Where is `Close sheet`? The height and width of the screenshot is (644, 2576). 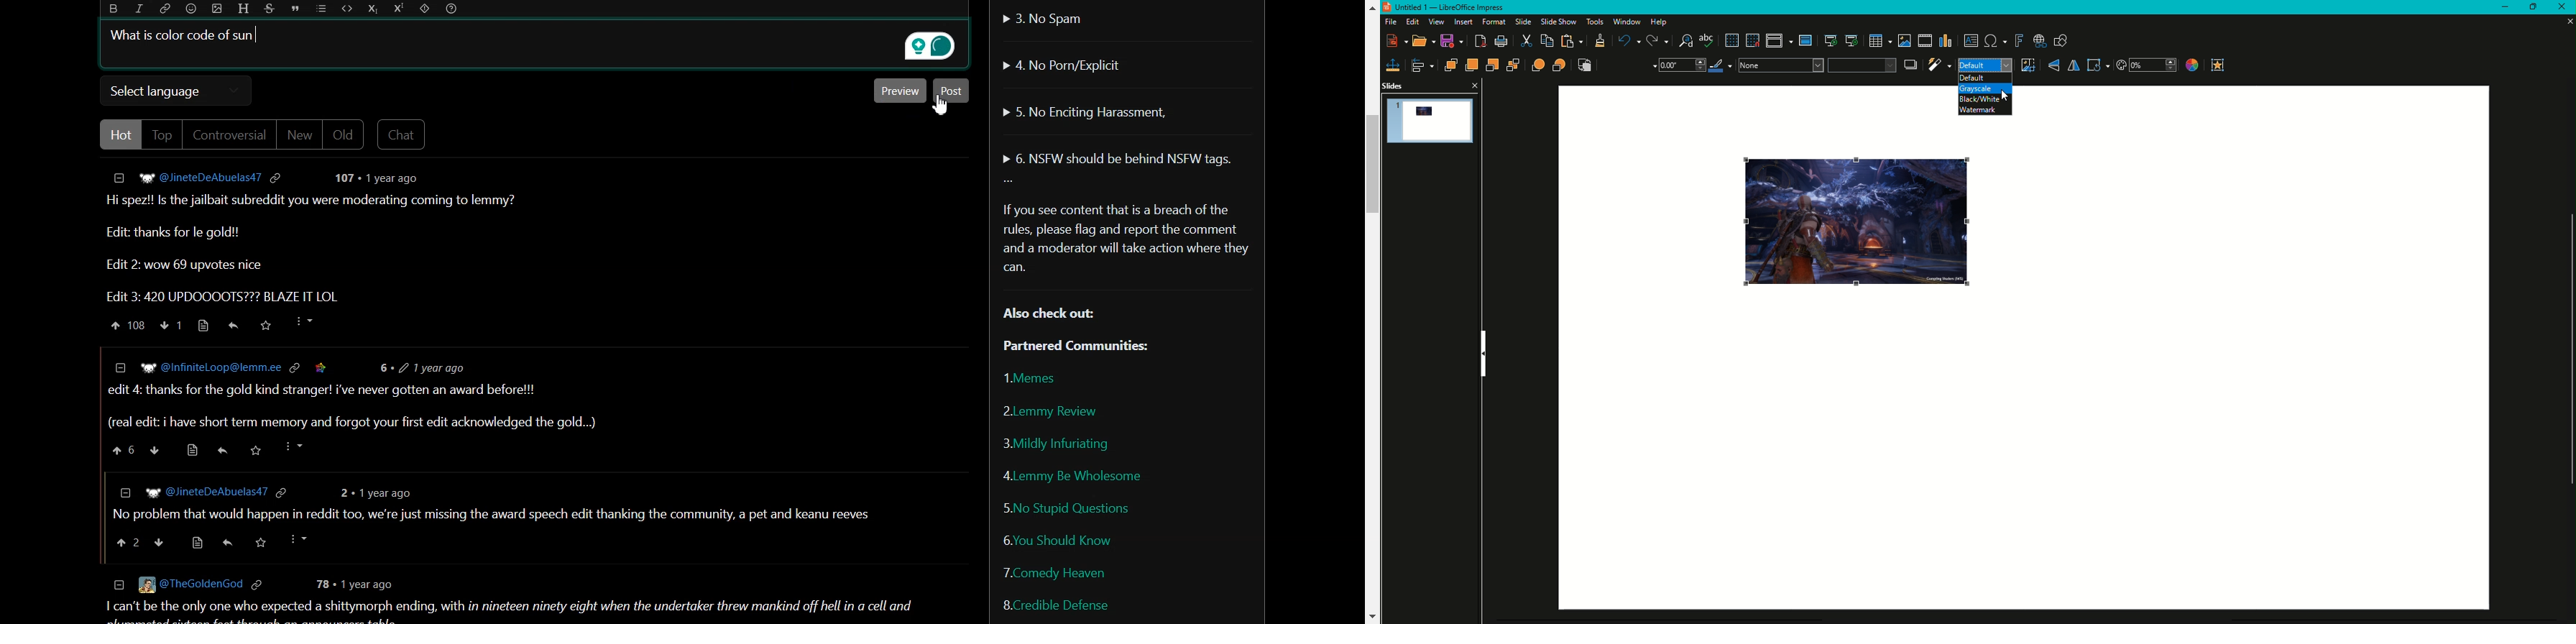
Close sheet is located at coordinates (2565, 21).